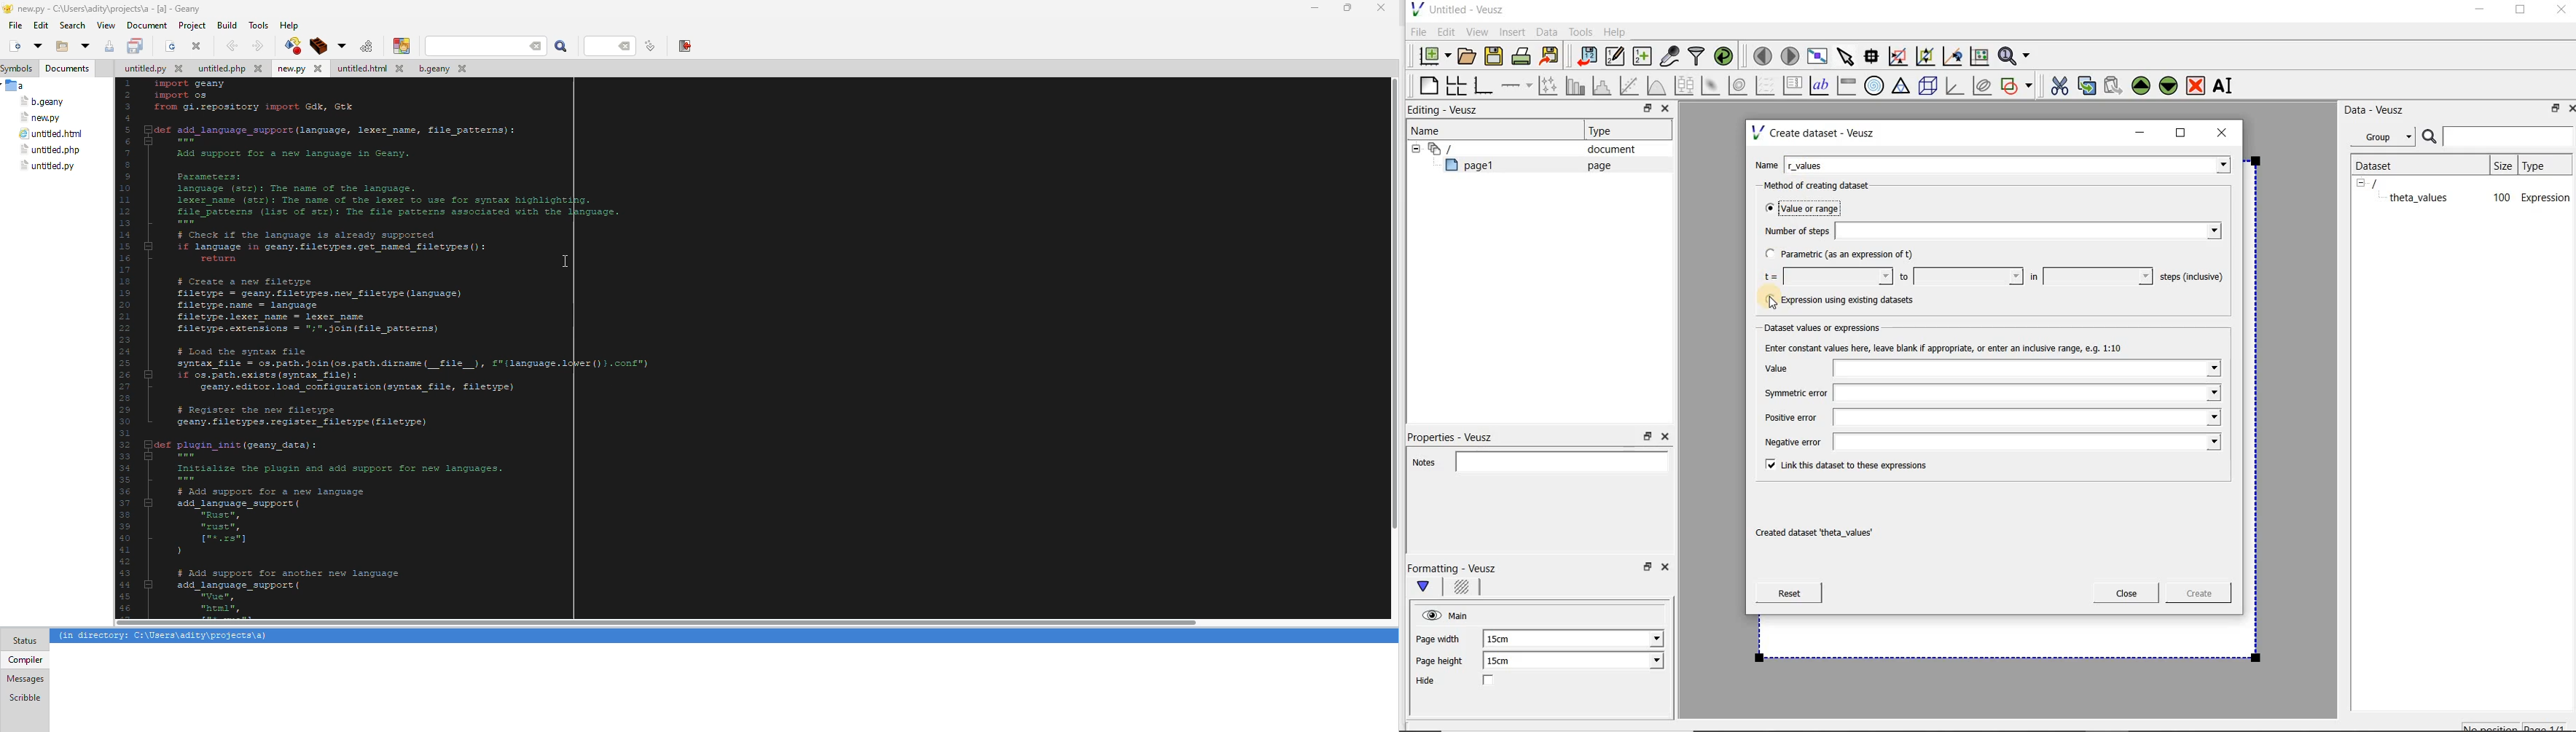  I want to click on maximize, so click(2181, 133).